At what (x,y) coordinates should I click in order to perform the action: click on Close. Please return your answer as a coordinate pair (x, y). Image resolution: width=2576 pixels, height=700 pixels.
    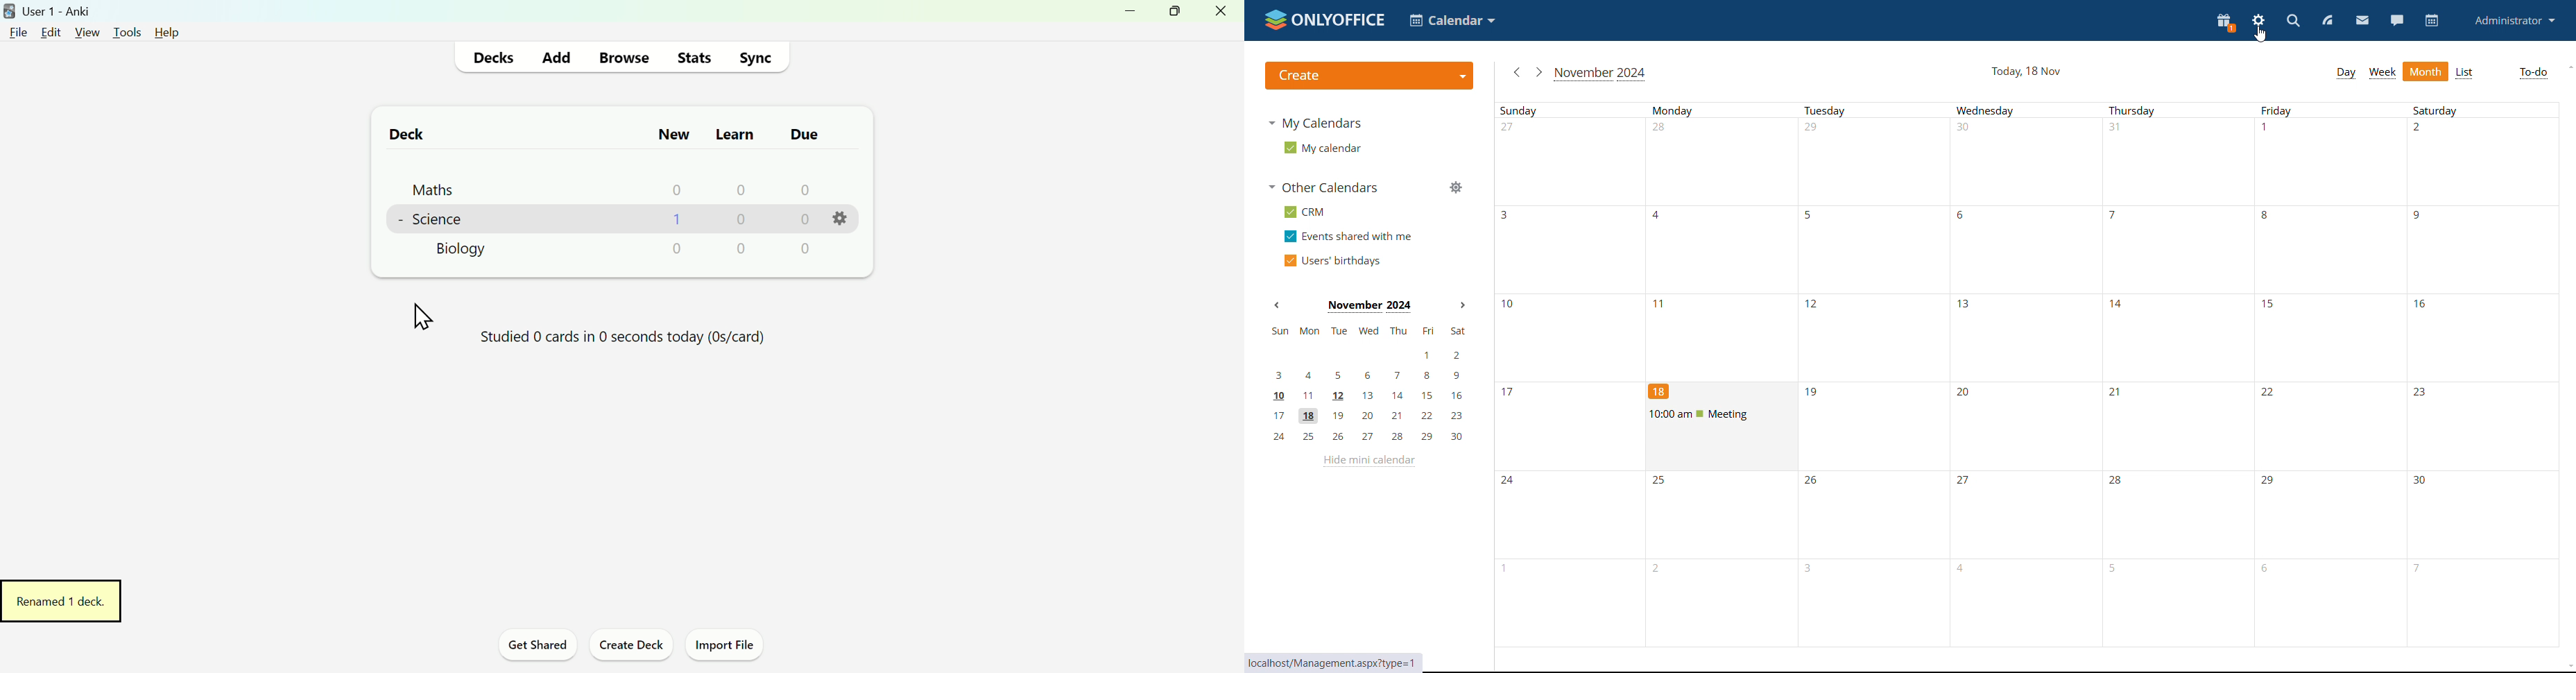
    Looking at the image, I should click on (1223, 15).